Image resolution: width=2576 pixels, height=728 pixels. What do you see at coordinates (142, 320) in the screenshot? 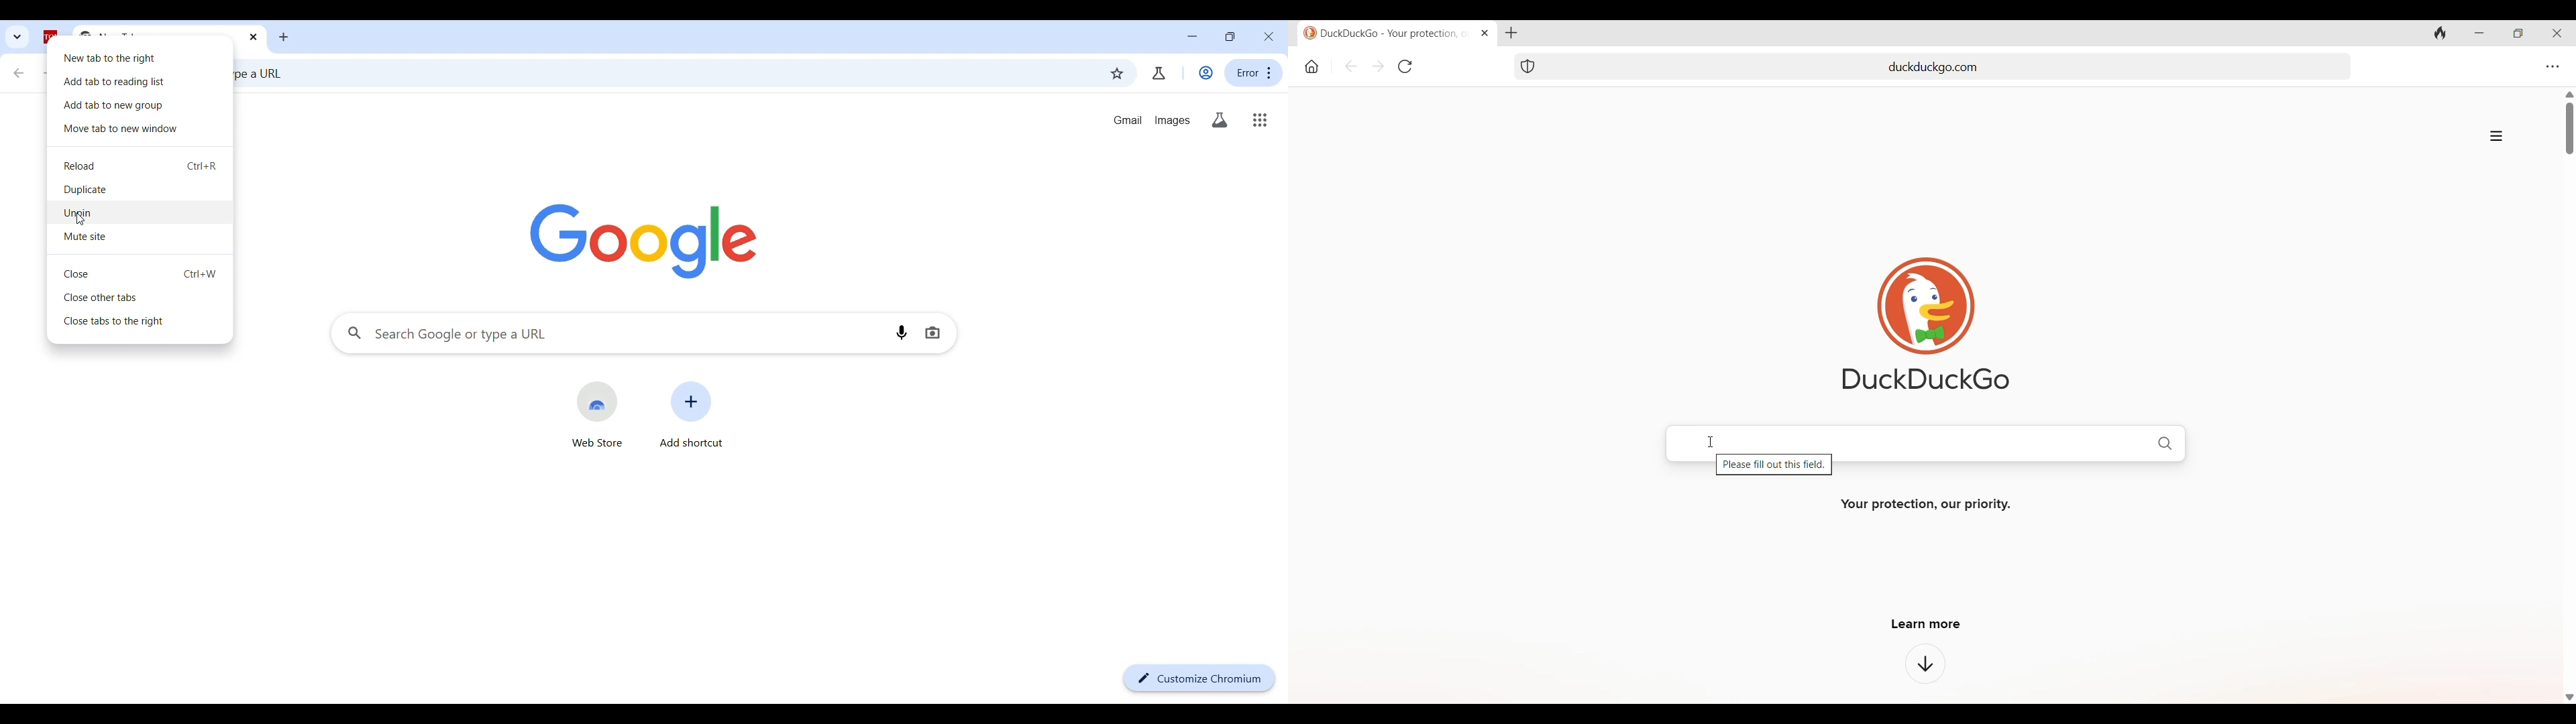
I see `Close tabs to the right` at bounding box center [142, 320].